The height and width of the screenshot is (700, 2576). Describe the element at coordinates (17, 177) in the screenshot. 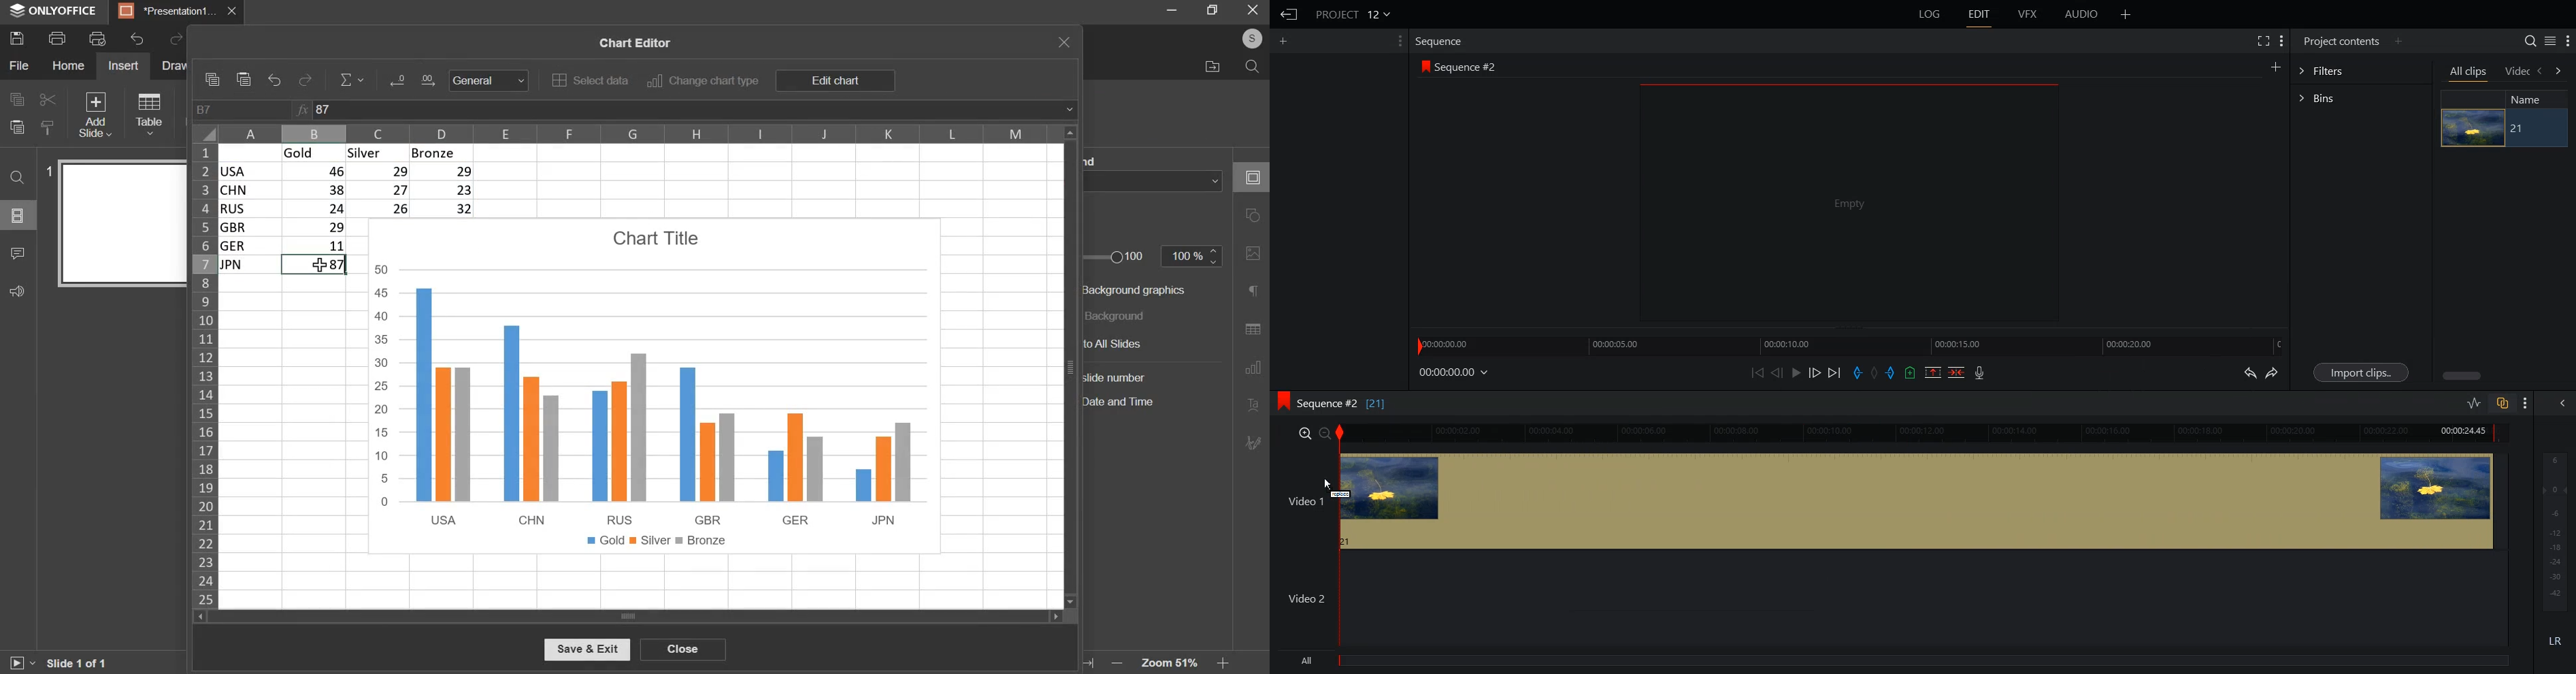

I see `find` at that location.